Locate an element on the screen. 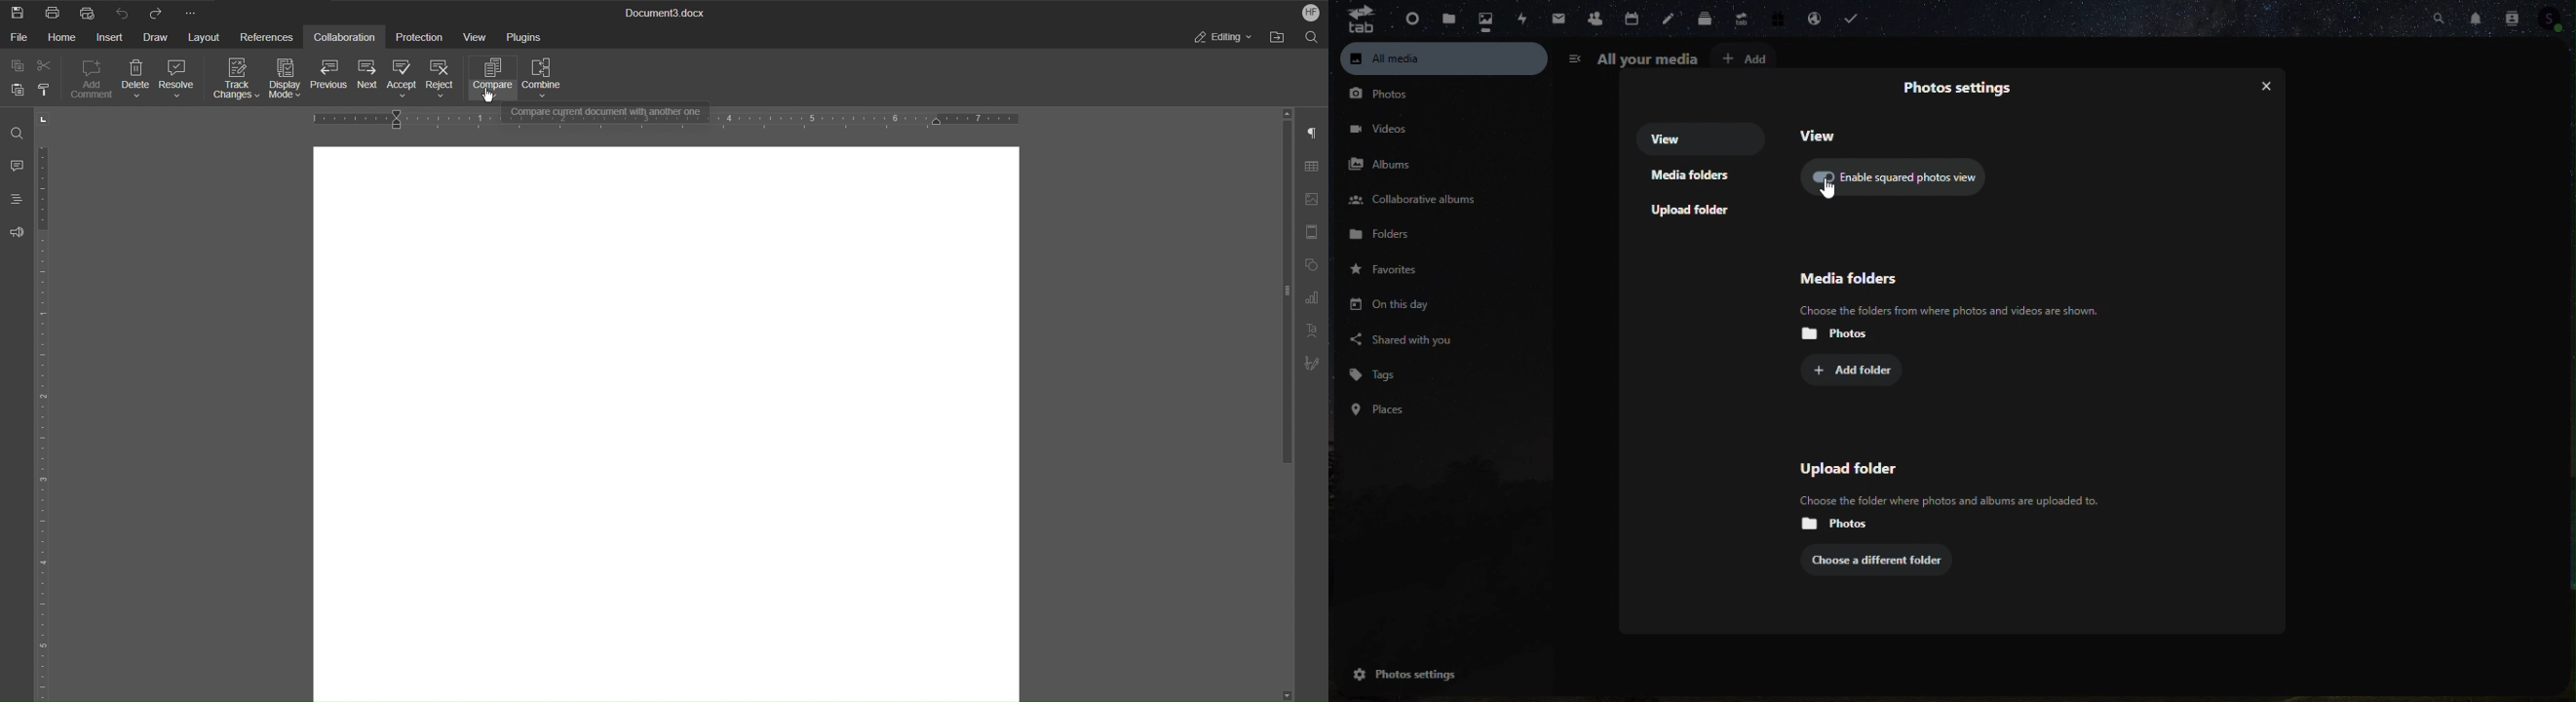 The height and width of the screenshot is (728, 2576). All media  is located at coordinates (1443, 58).